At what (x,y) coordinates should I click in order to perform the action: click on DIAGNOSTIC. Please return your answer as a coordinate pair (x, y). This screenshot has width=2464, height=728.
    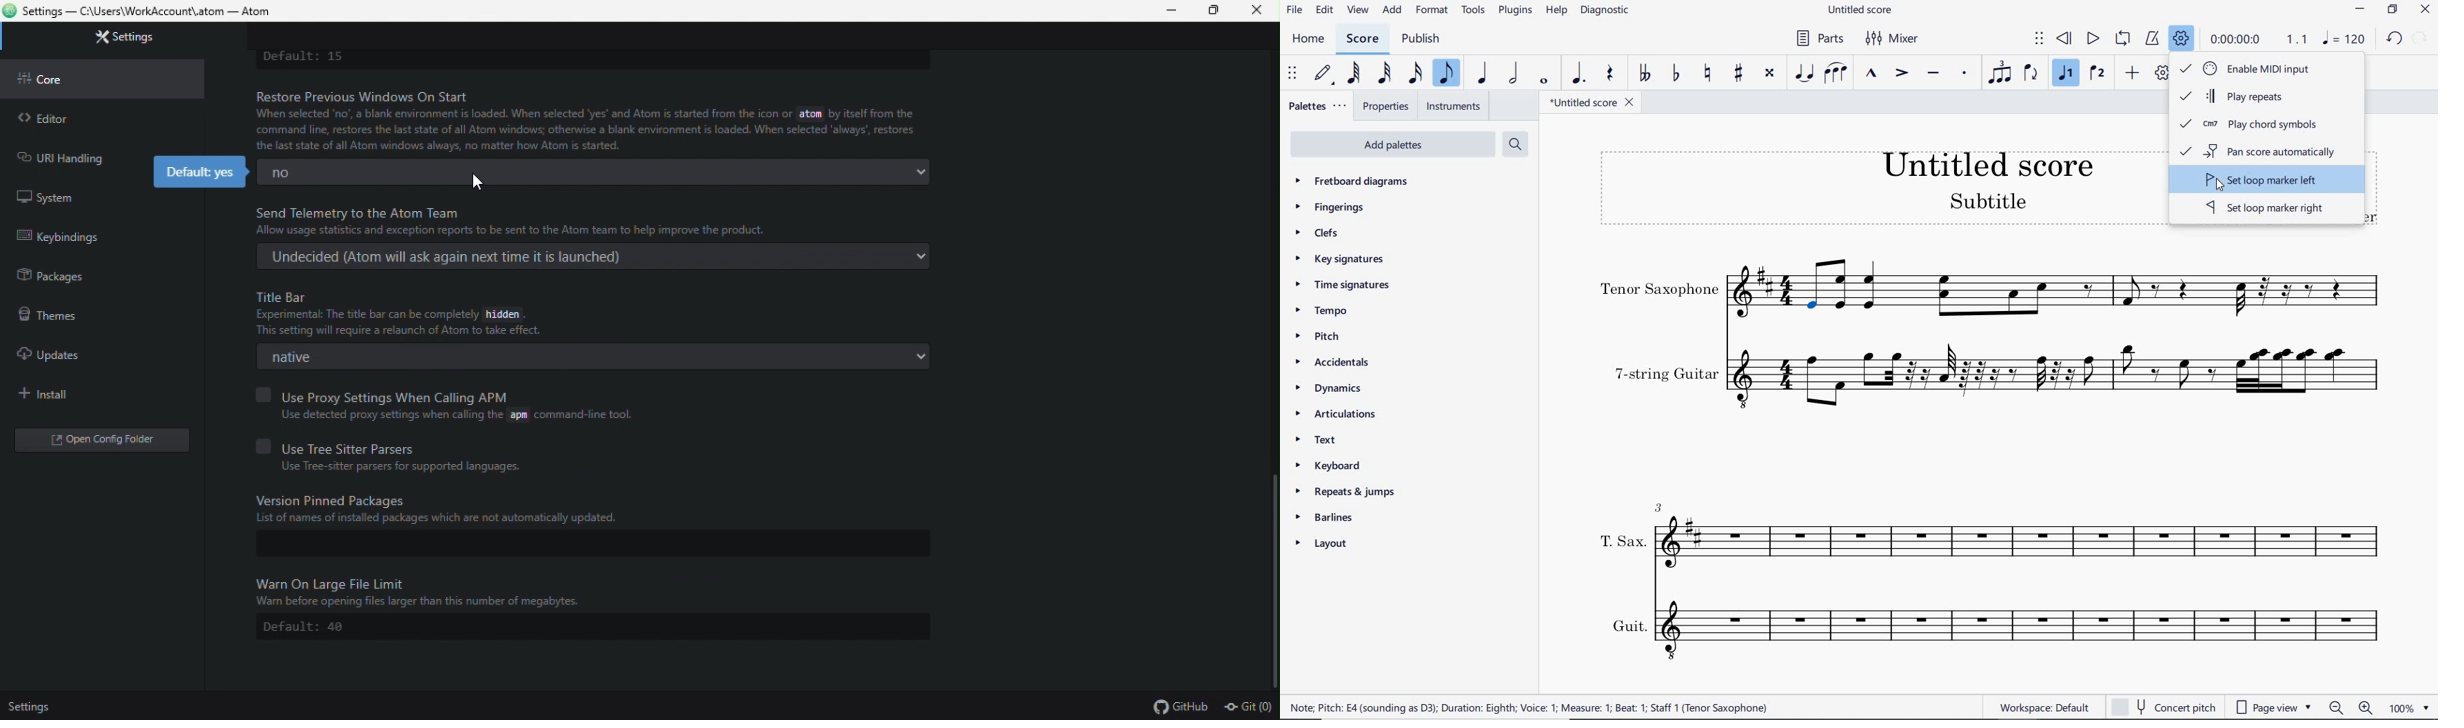
    Looking at the image, I should click on (1607, 10).